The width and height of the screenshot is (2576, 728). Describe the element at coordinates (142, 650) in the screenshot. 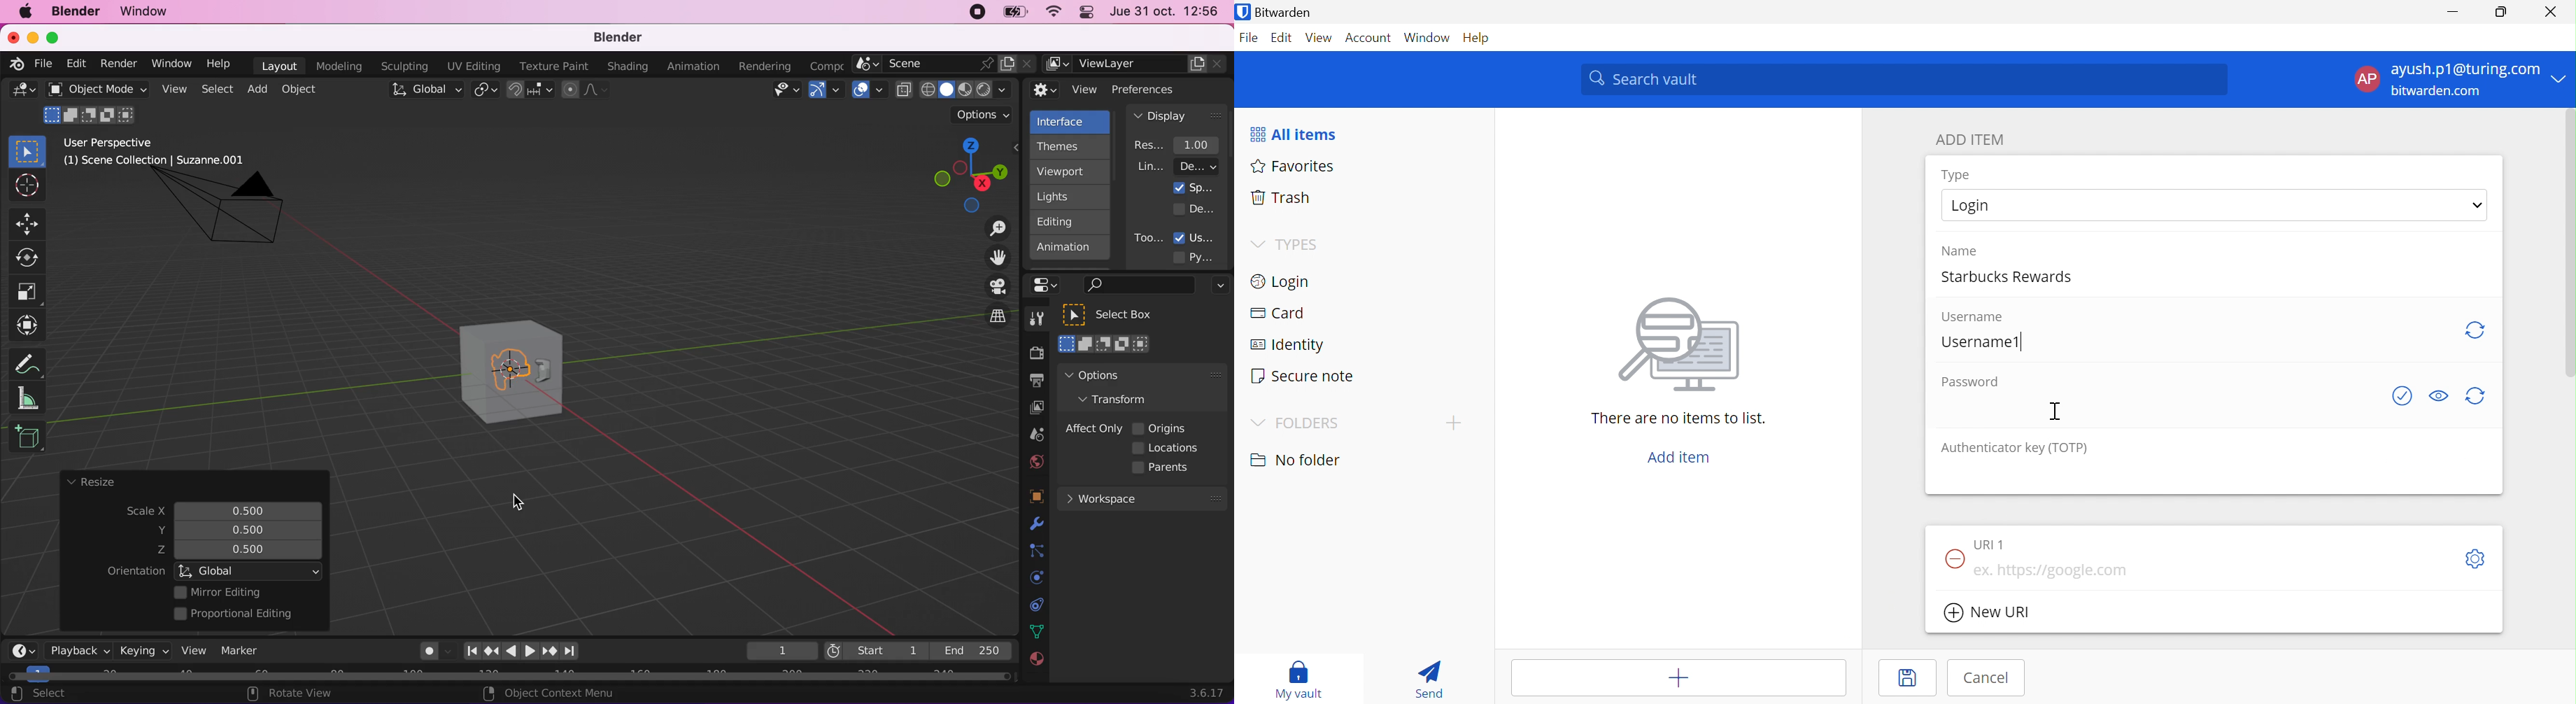

I see `keying` at that location.